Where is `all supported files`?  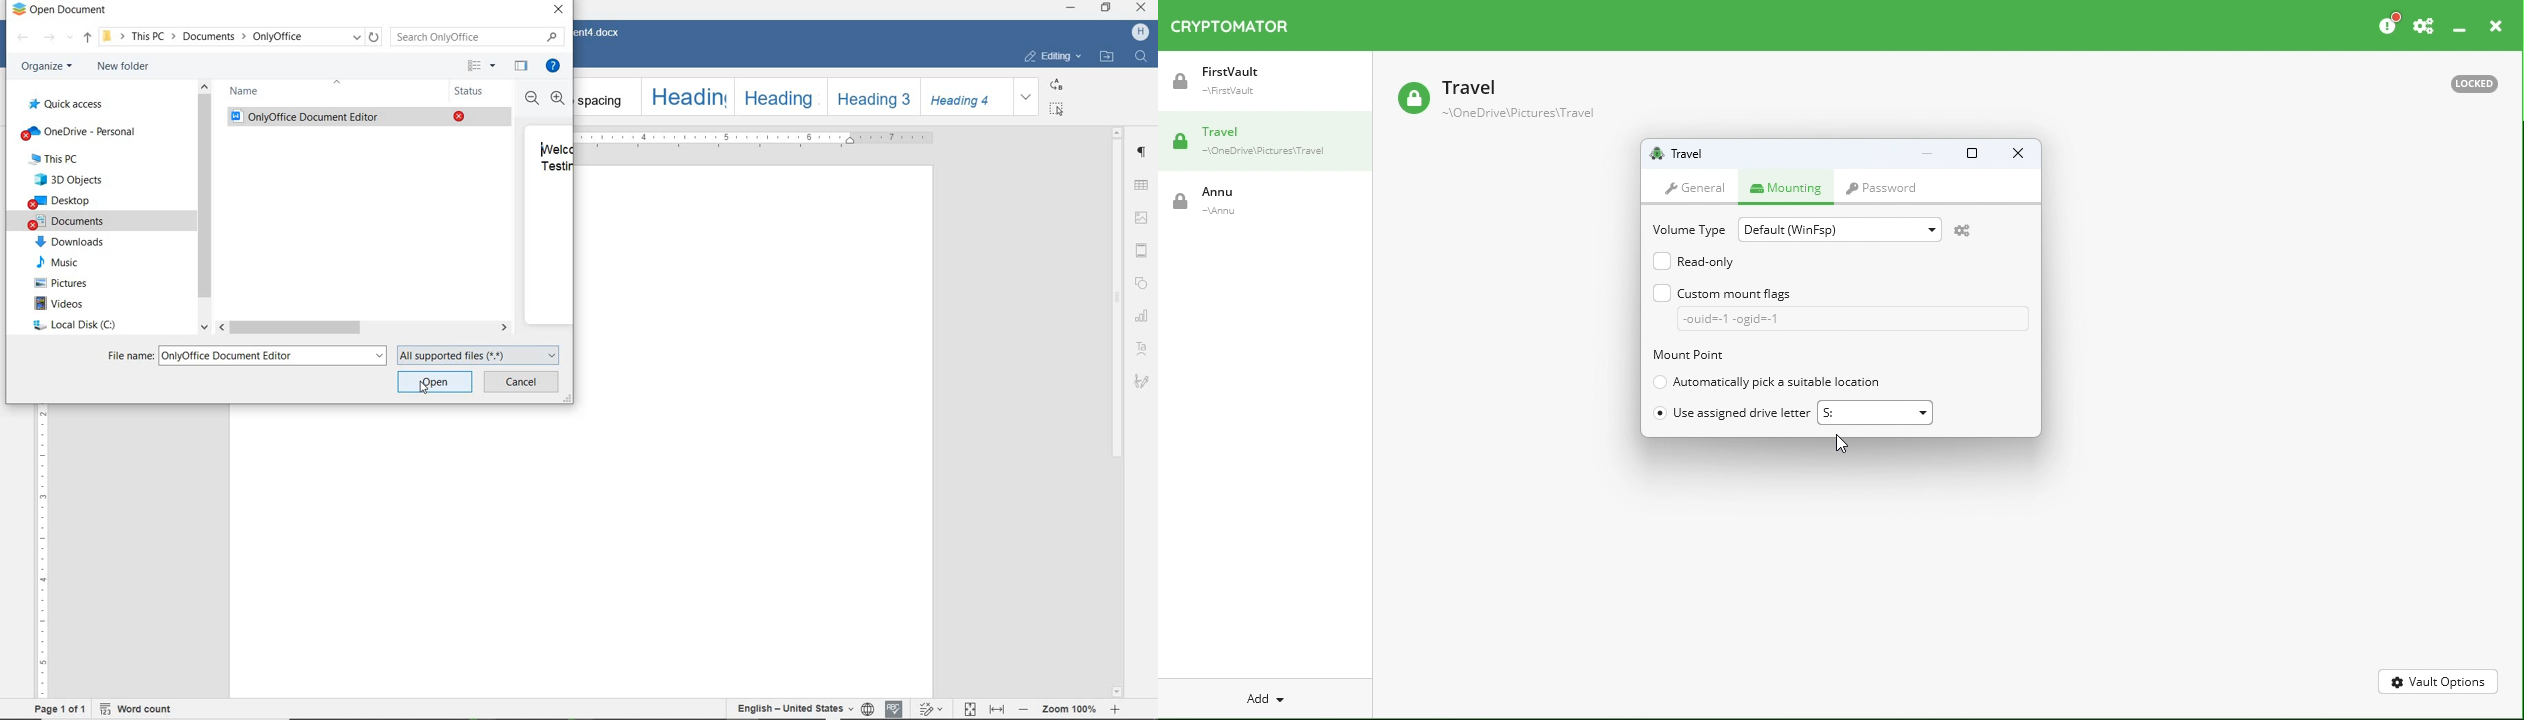 all supported files is located at coordinates (483, 356).